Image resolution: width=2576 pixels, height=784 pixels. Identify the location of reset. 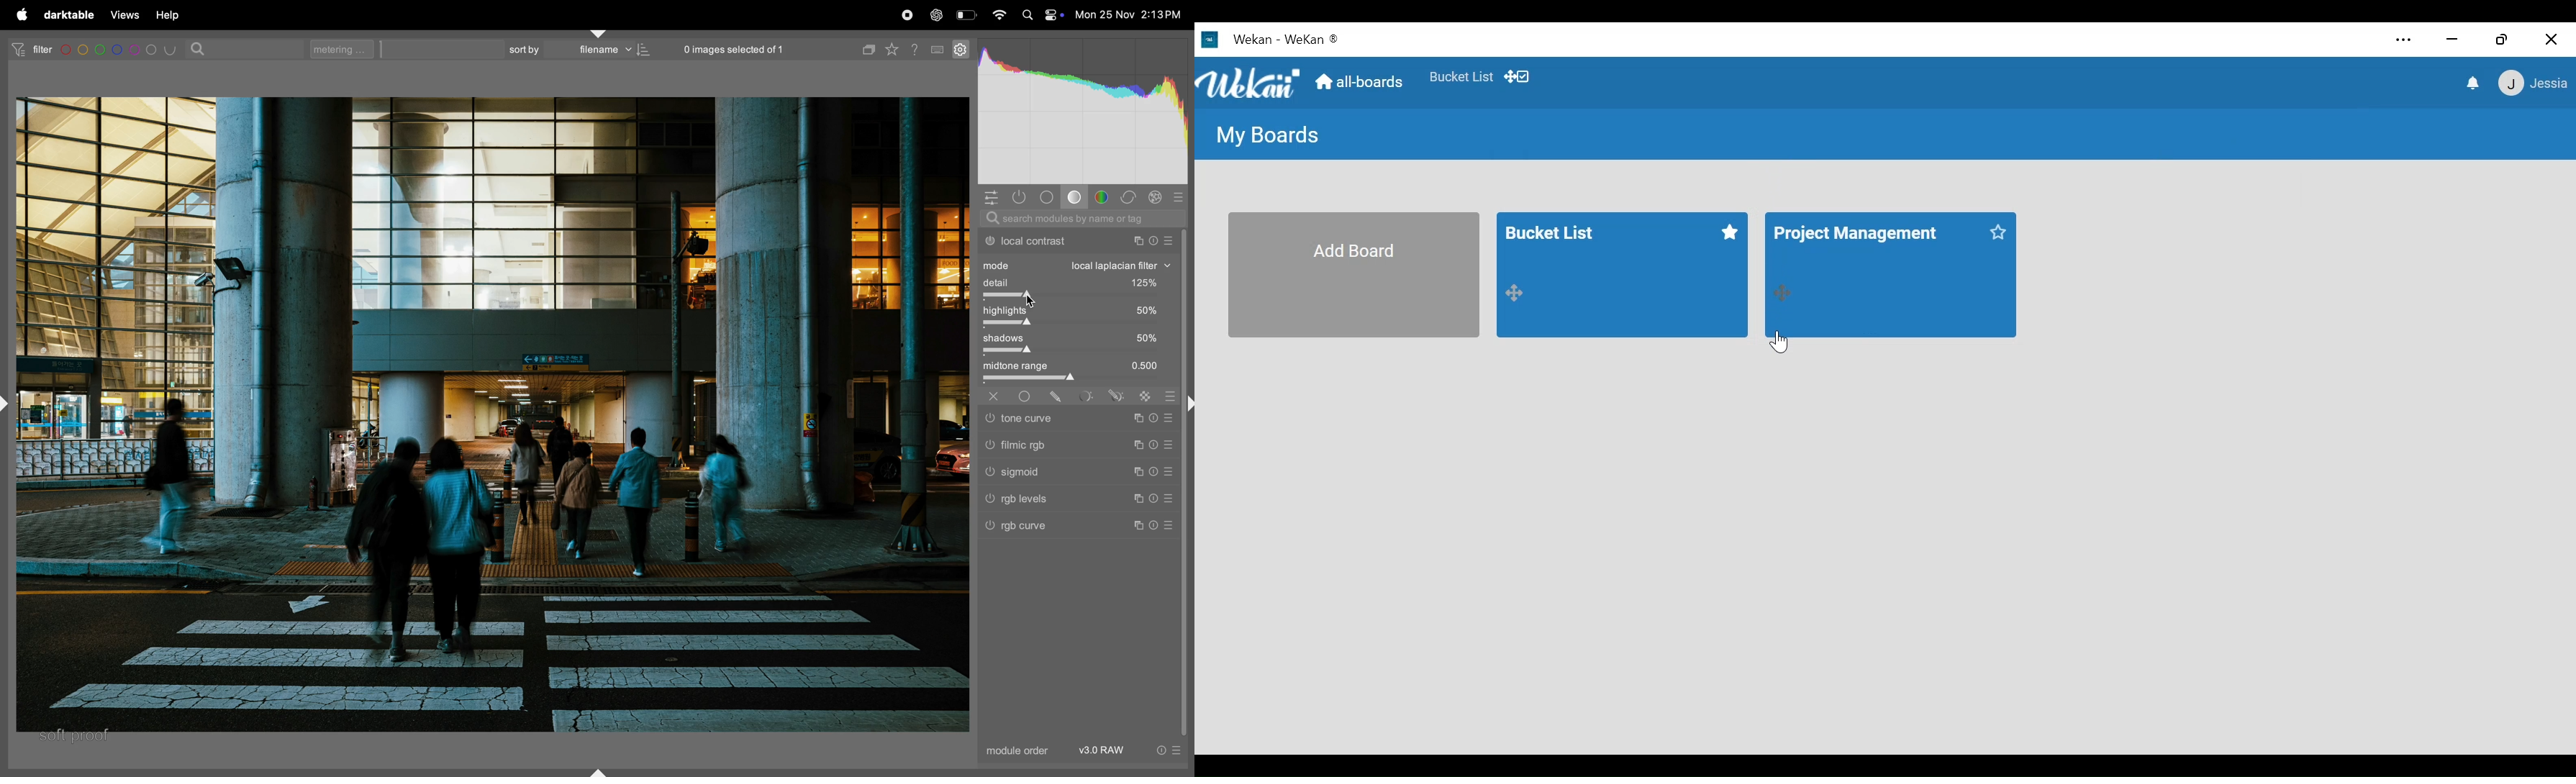
(1154, 417).